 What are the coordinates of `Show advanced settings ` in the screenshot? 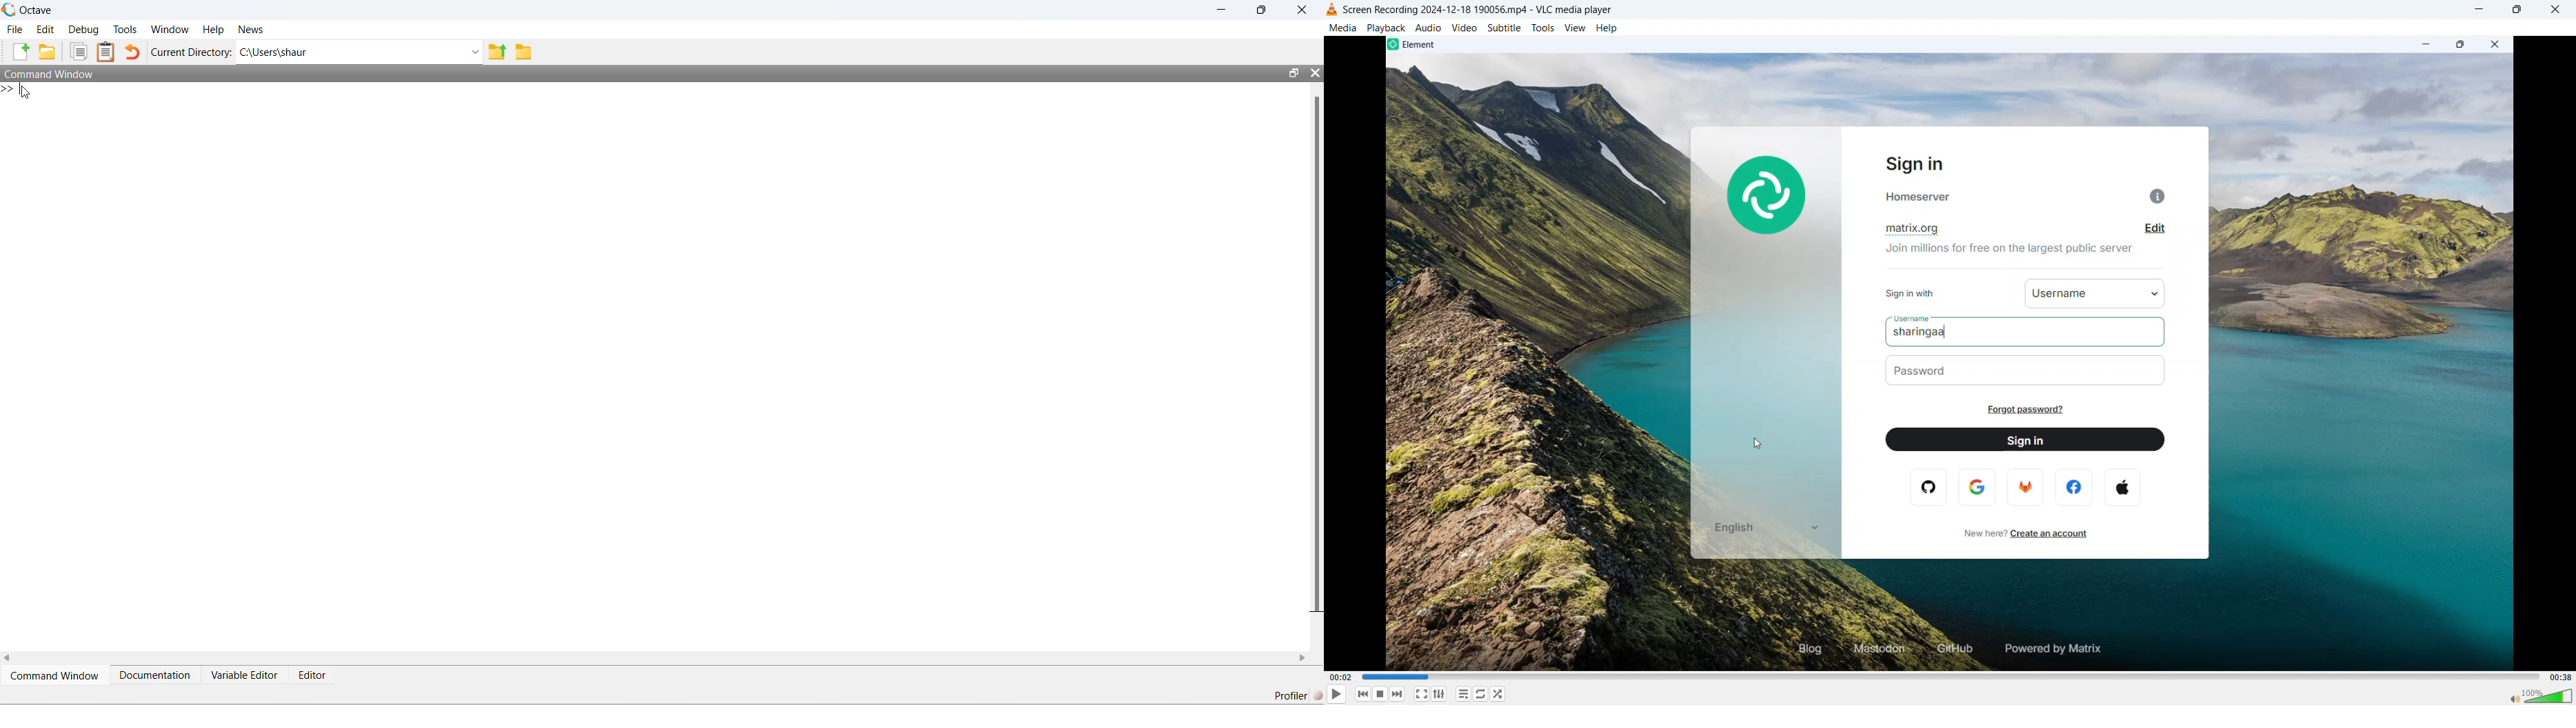 It's located at (1439, 694).